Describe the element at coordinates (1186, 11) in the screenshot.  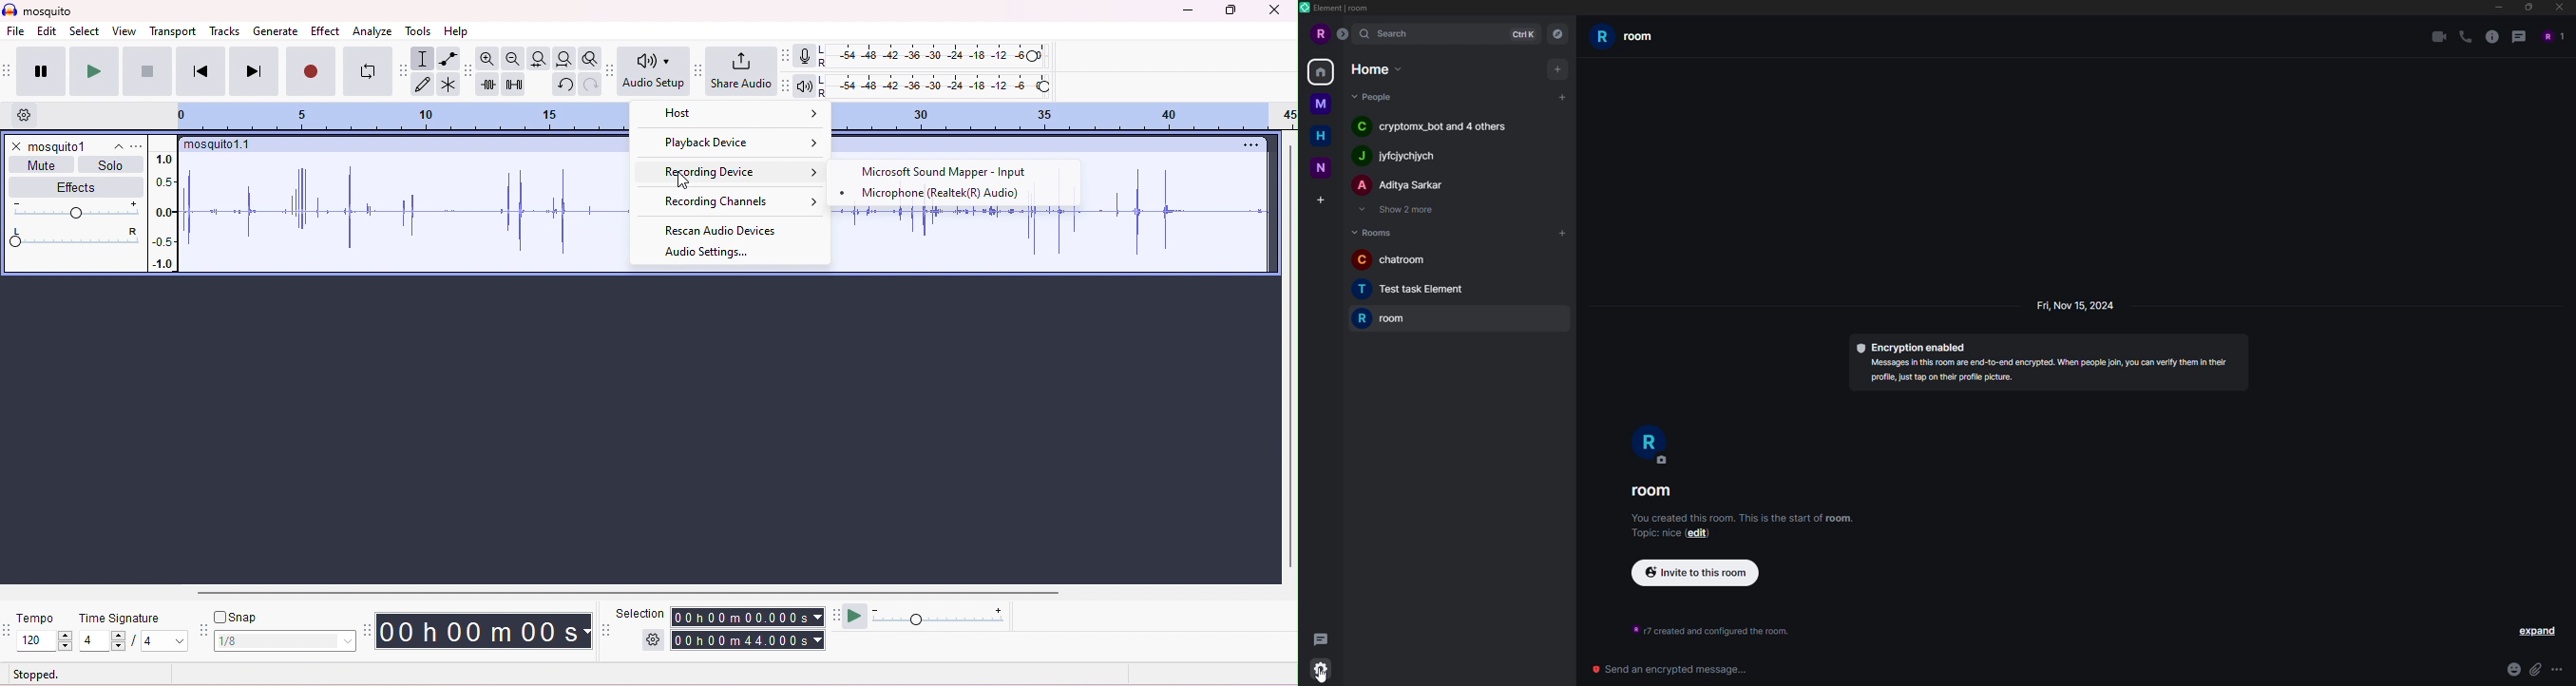
I see `minimize` at that location.